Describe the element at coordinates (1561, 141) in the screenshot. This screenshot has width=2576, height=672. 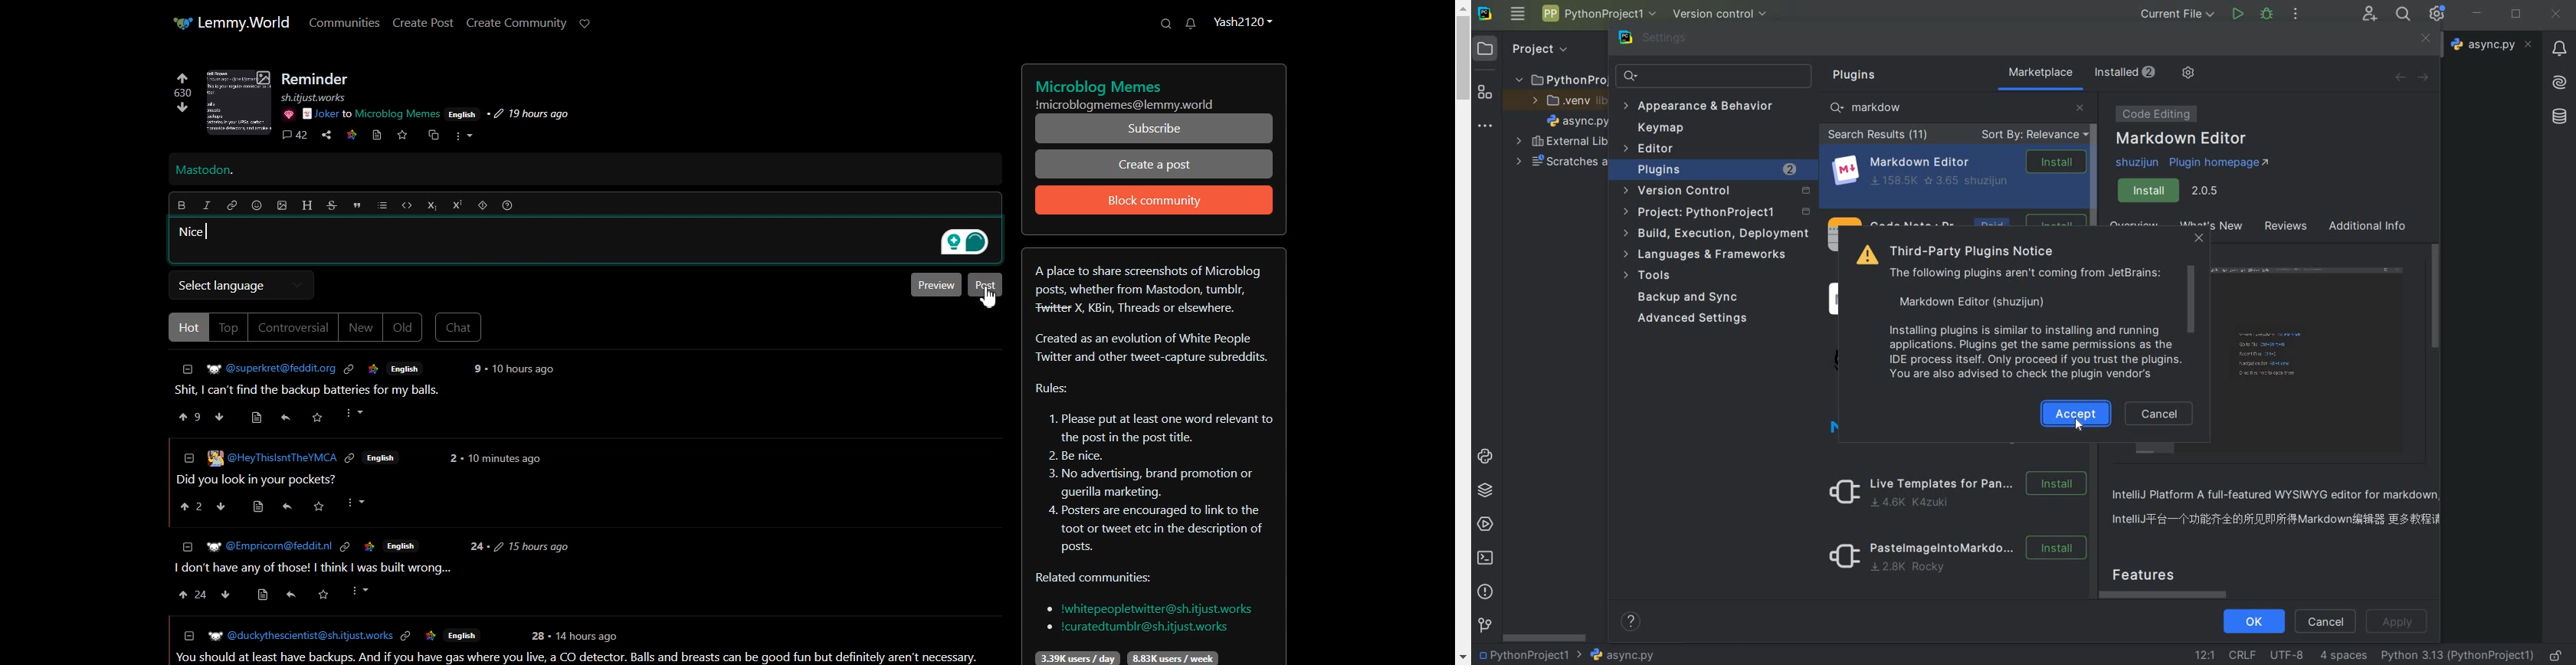
I see `external libraries` at that location.